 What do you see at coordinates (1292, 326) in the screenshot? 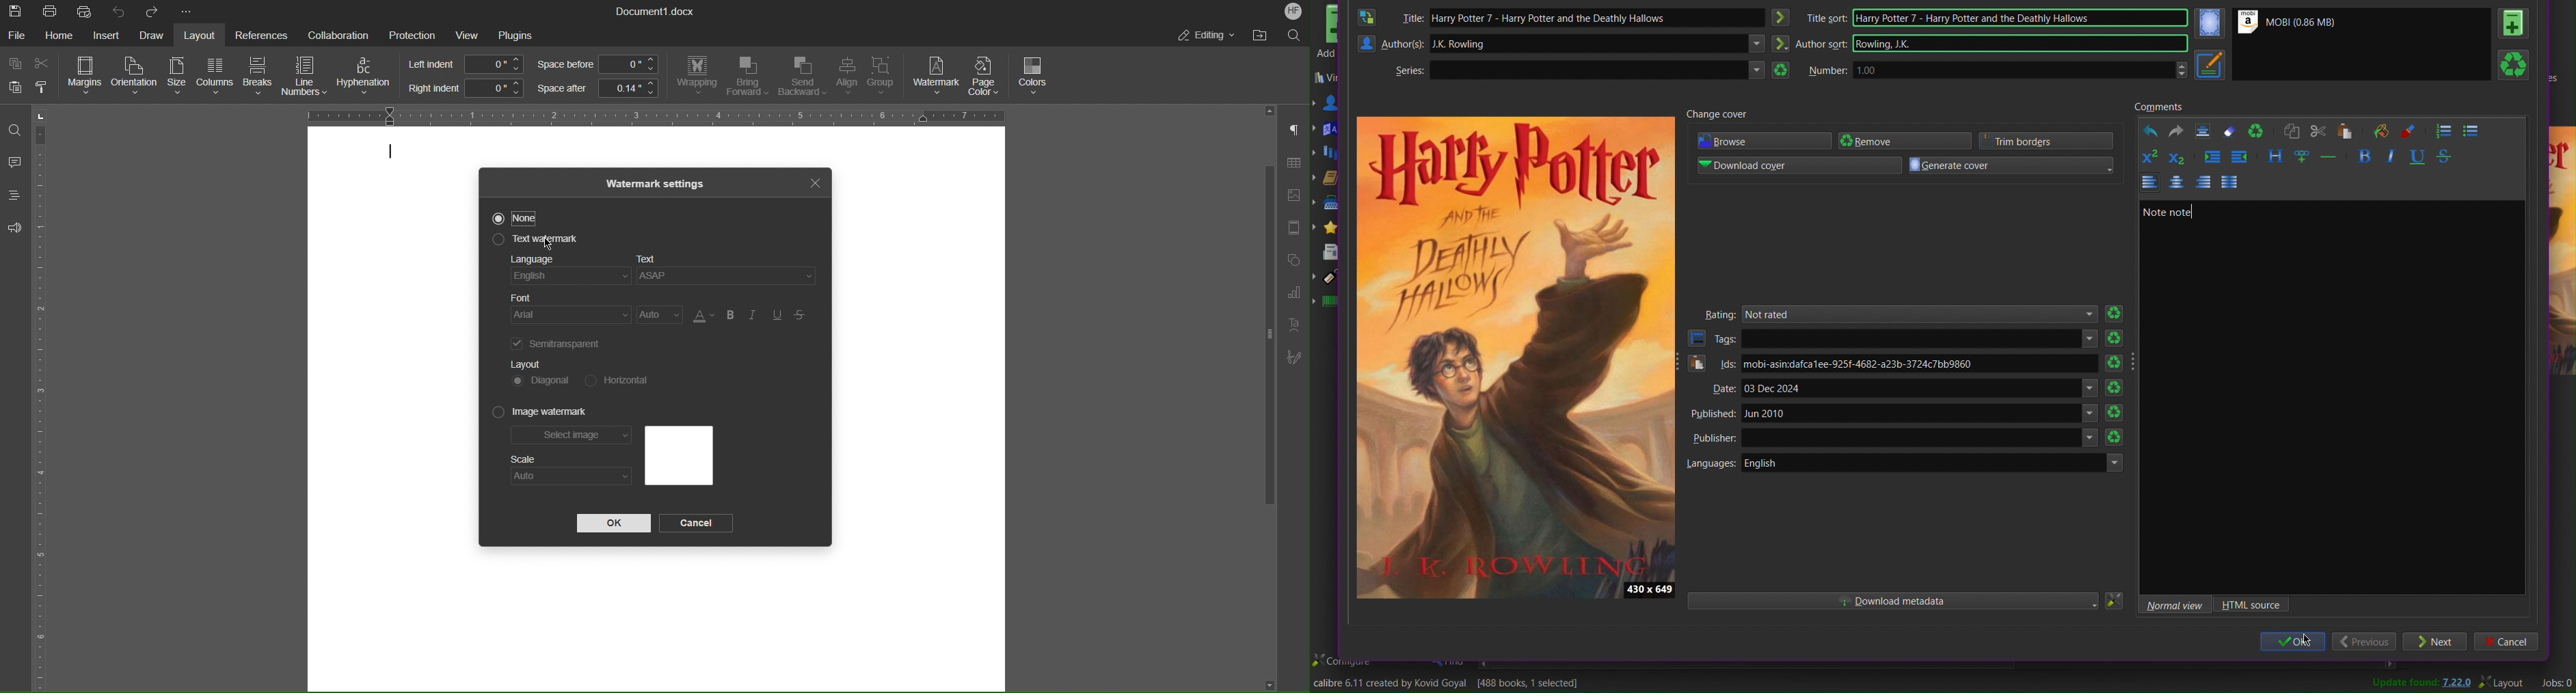
I see `Text Art` at bounding box center [1292, 326].